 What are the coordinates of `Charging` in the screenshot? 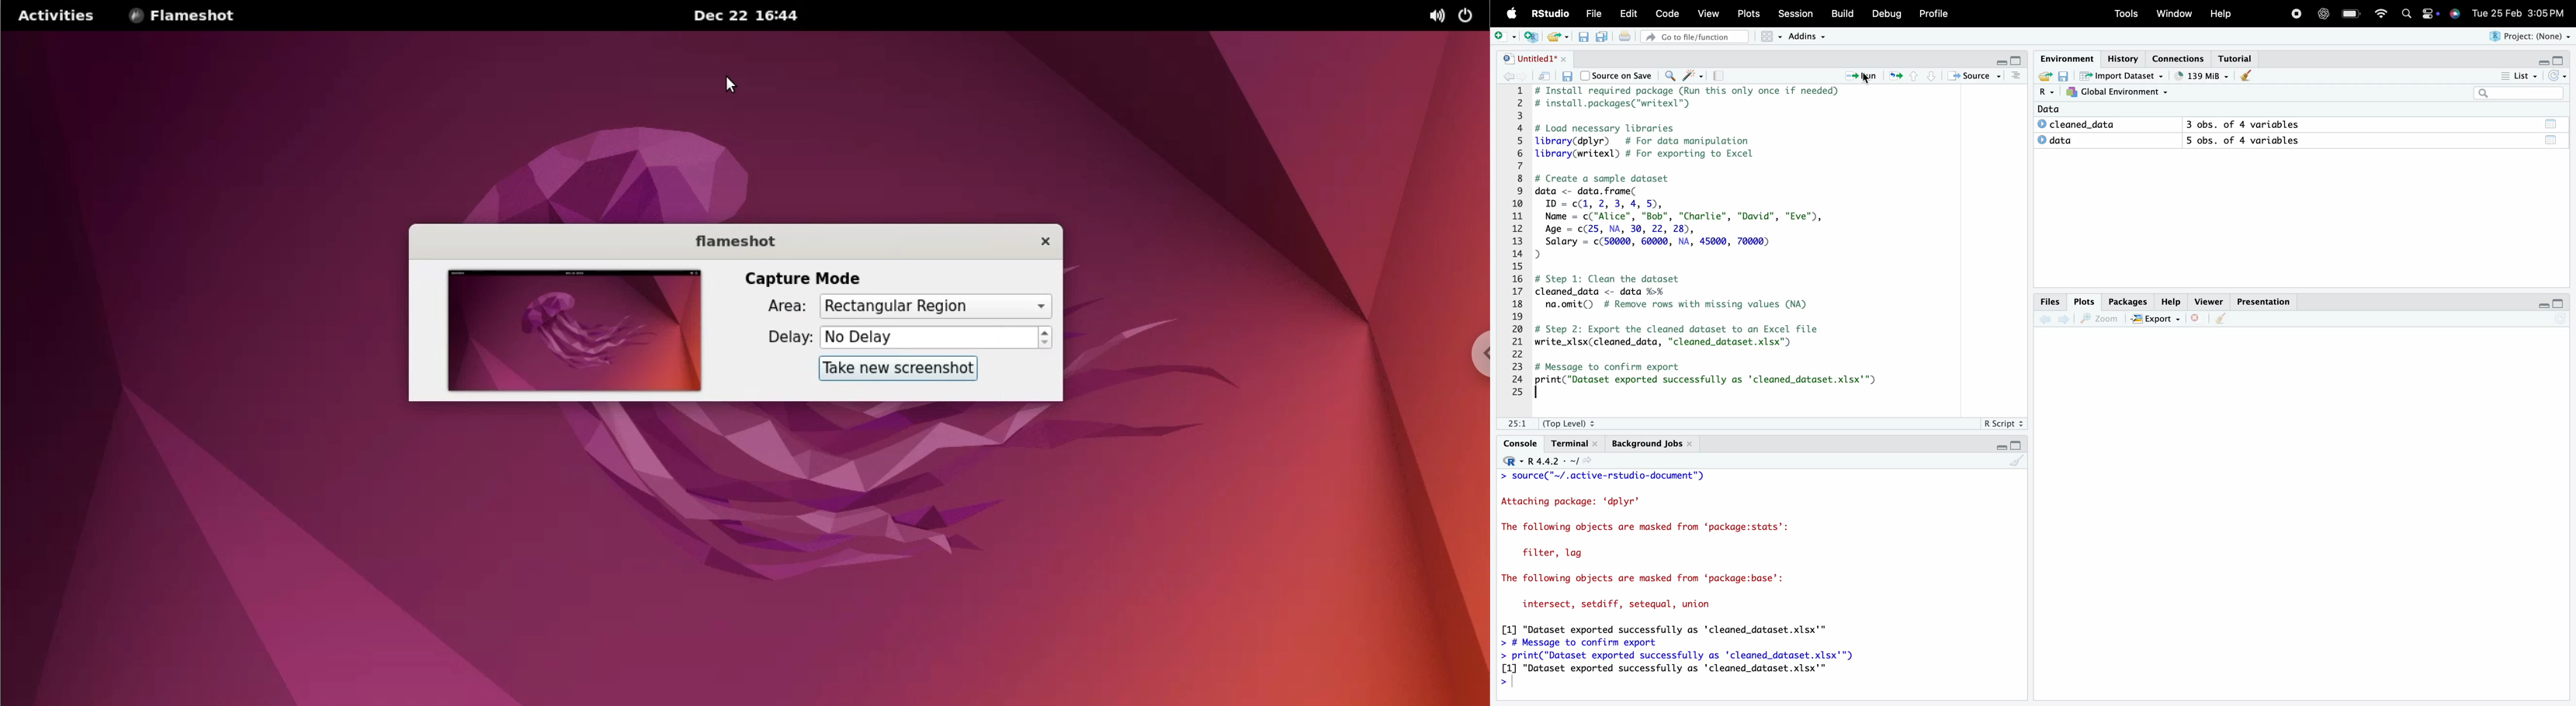 It's located at (2351, 13).